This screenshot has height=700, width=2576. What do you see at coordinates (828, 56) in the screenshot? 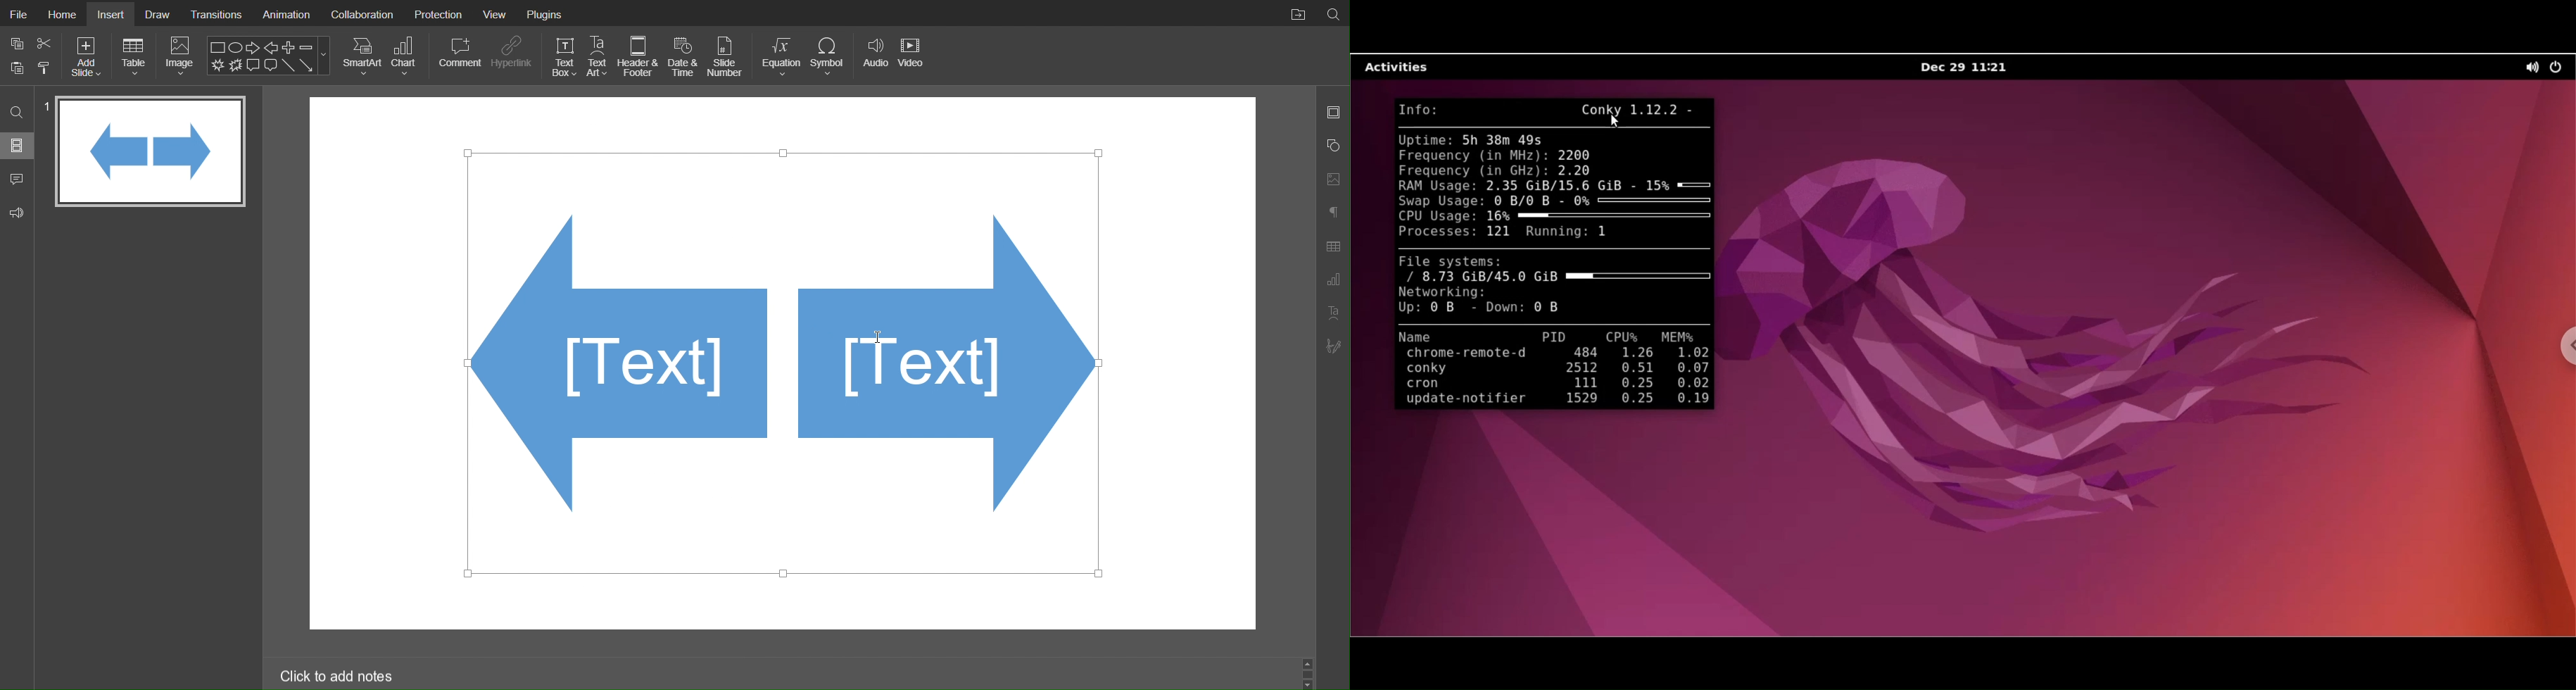
I see `Symbol` at bounding box center [828, 56].